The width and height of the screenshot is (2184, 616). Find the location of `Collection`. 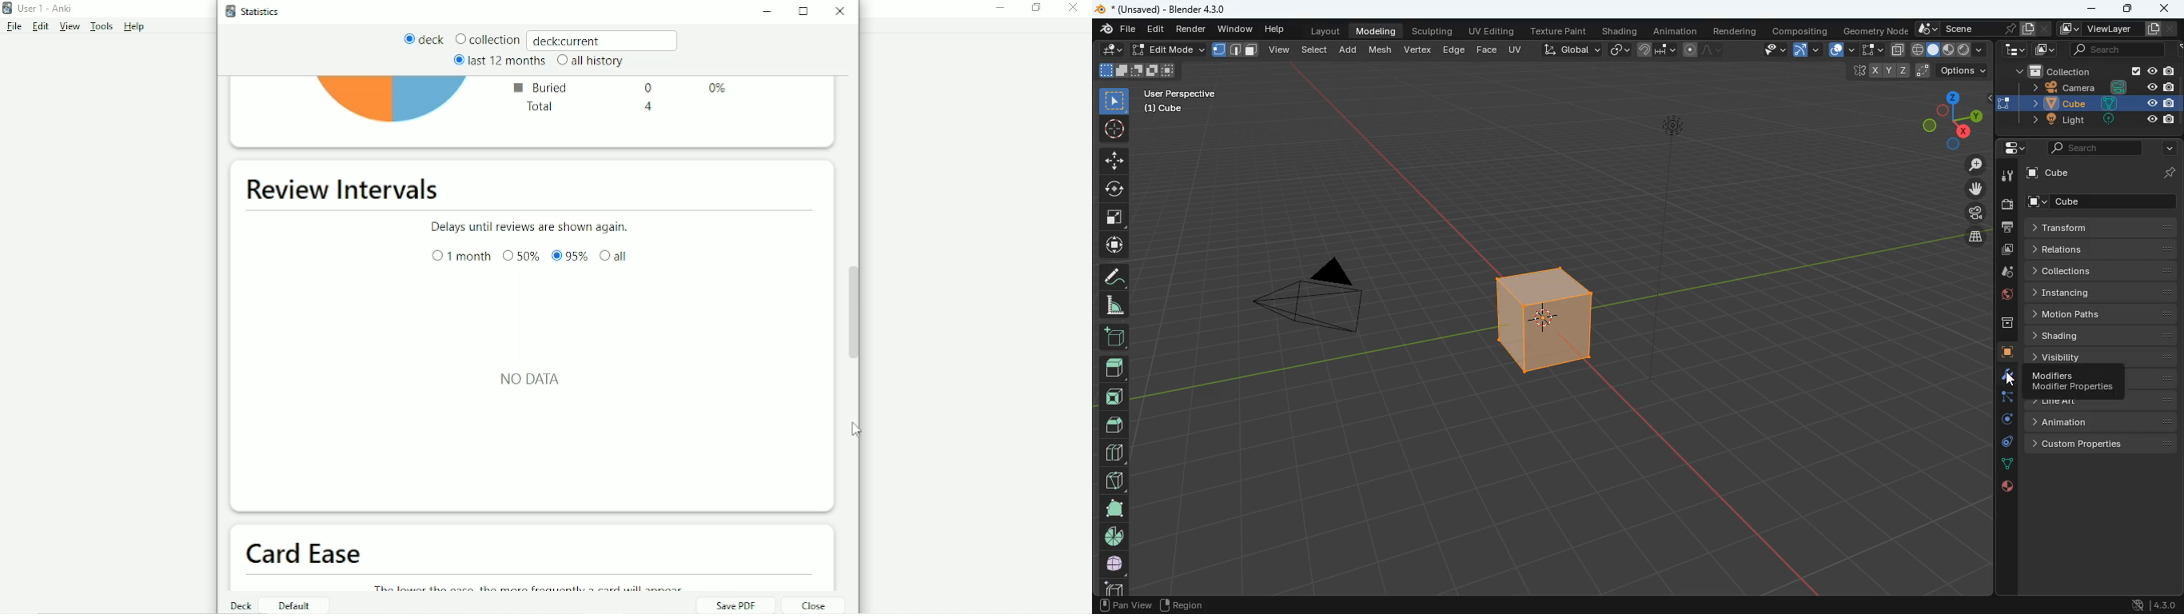

Collection is located at coordinates (487, 40).